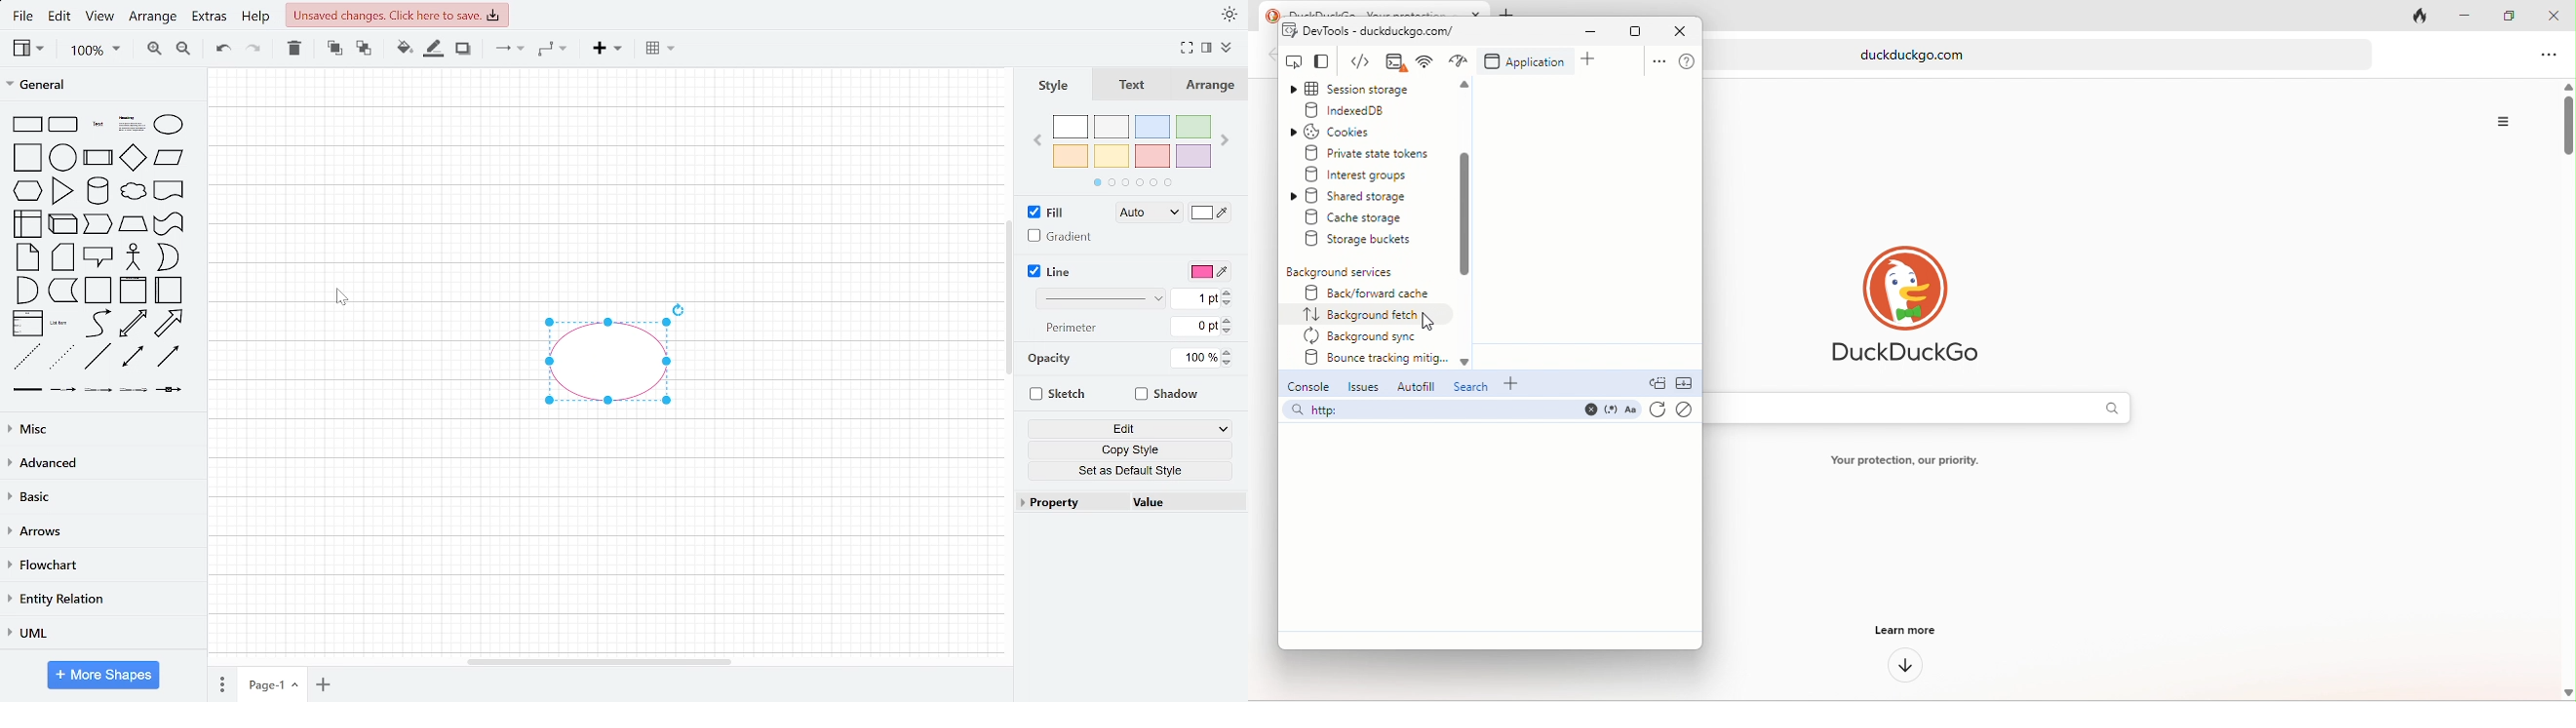  Describe the element at coordinates (62, 257) in the screenshot. I see `card` at that location.